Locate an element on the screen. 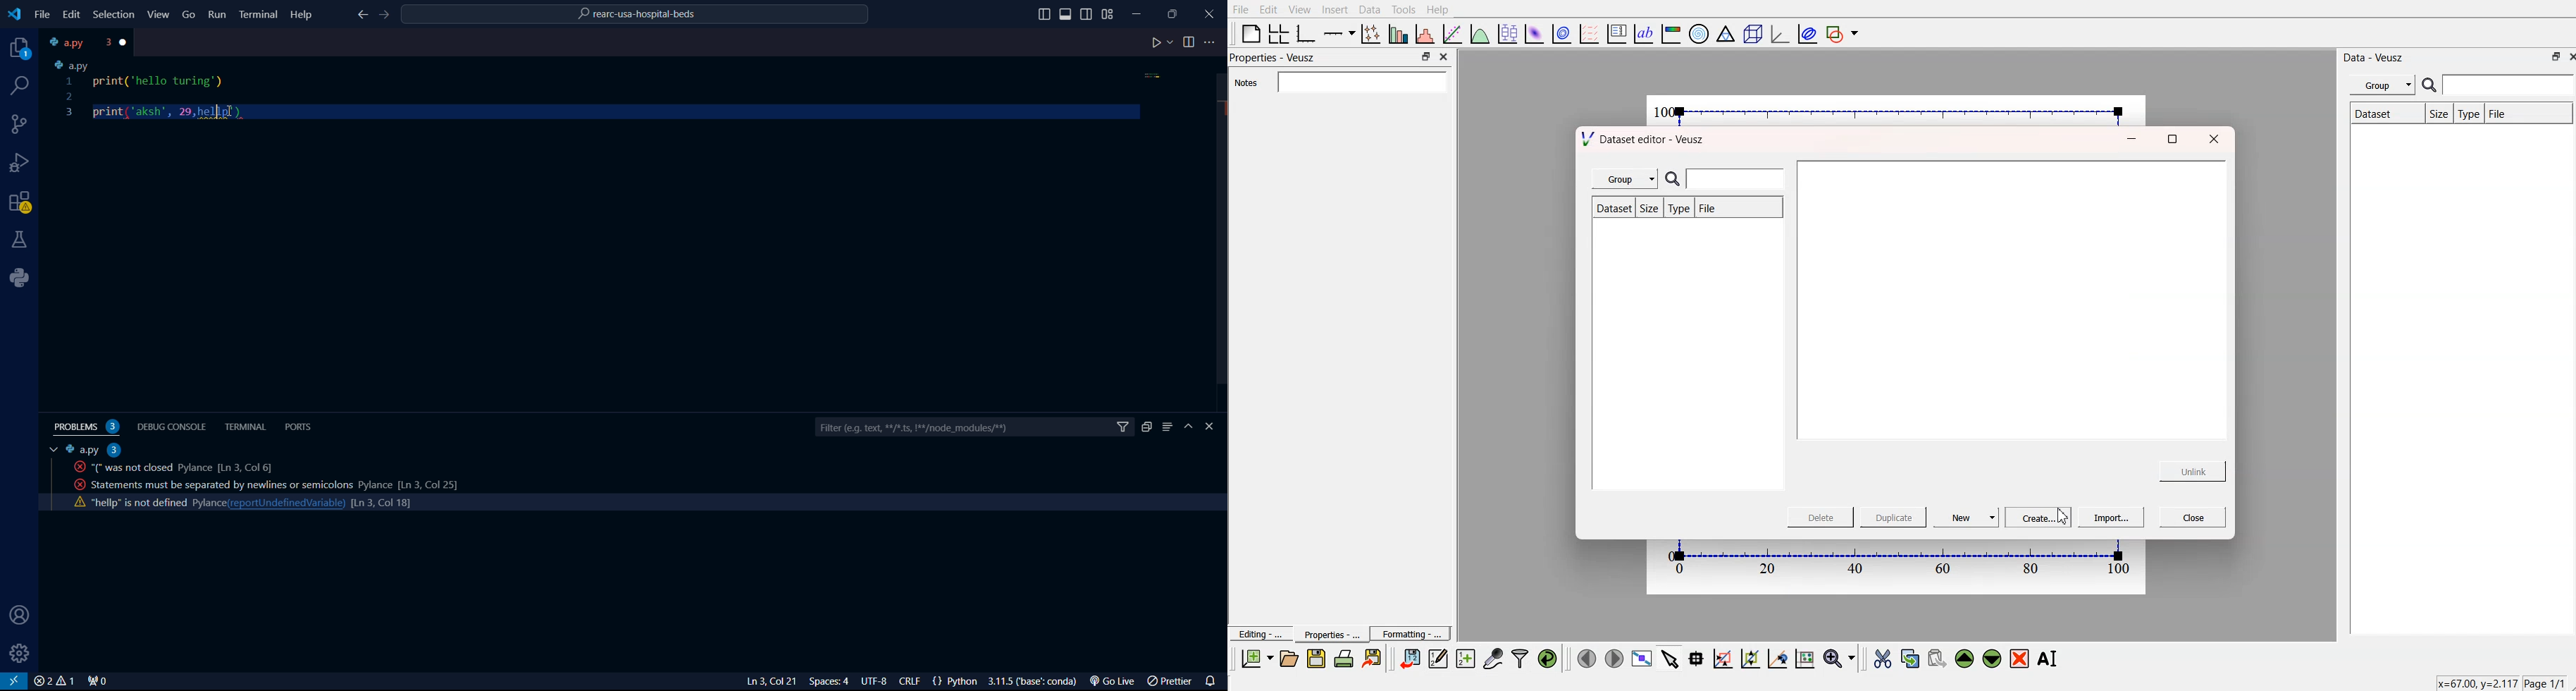 The width and height of the screenshot is (2576, 700). more options is located at coordinates (1212, 42).